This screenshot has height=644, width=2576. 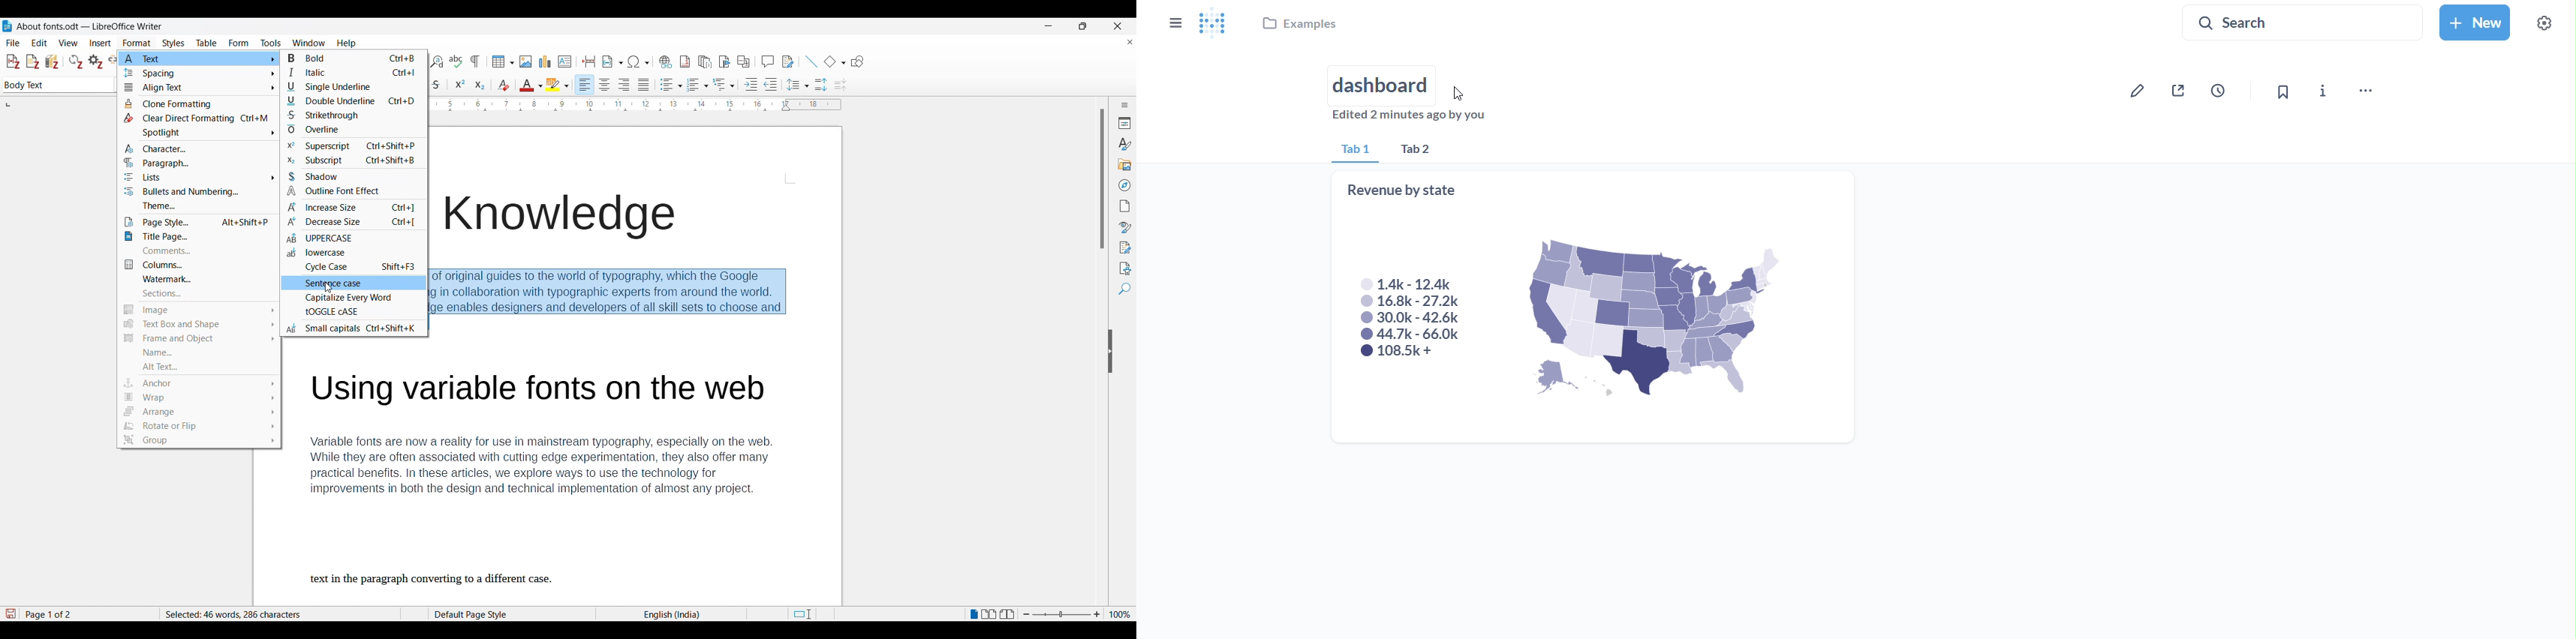 What do you see at coordinates (1126, 165) in the screenshot?
I see `Gallery` at bounding box center [1126, 165].